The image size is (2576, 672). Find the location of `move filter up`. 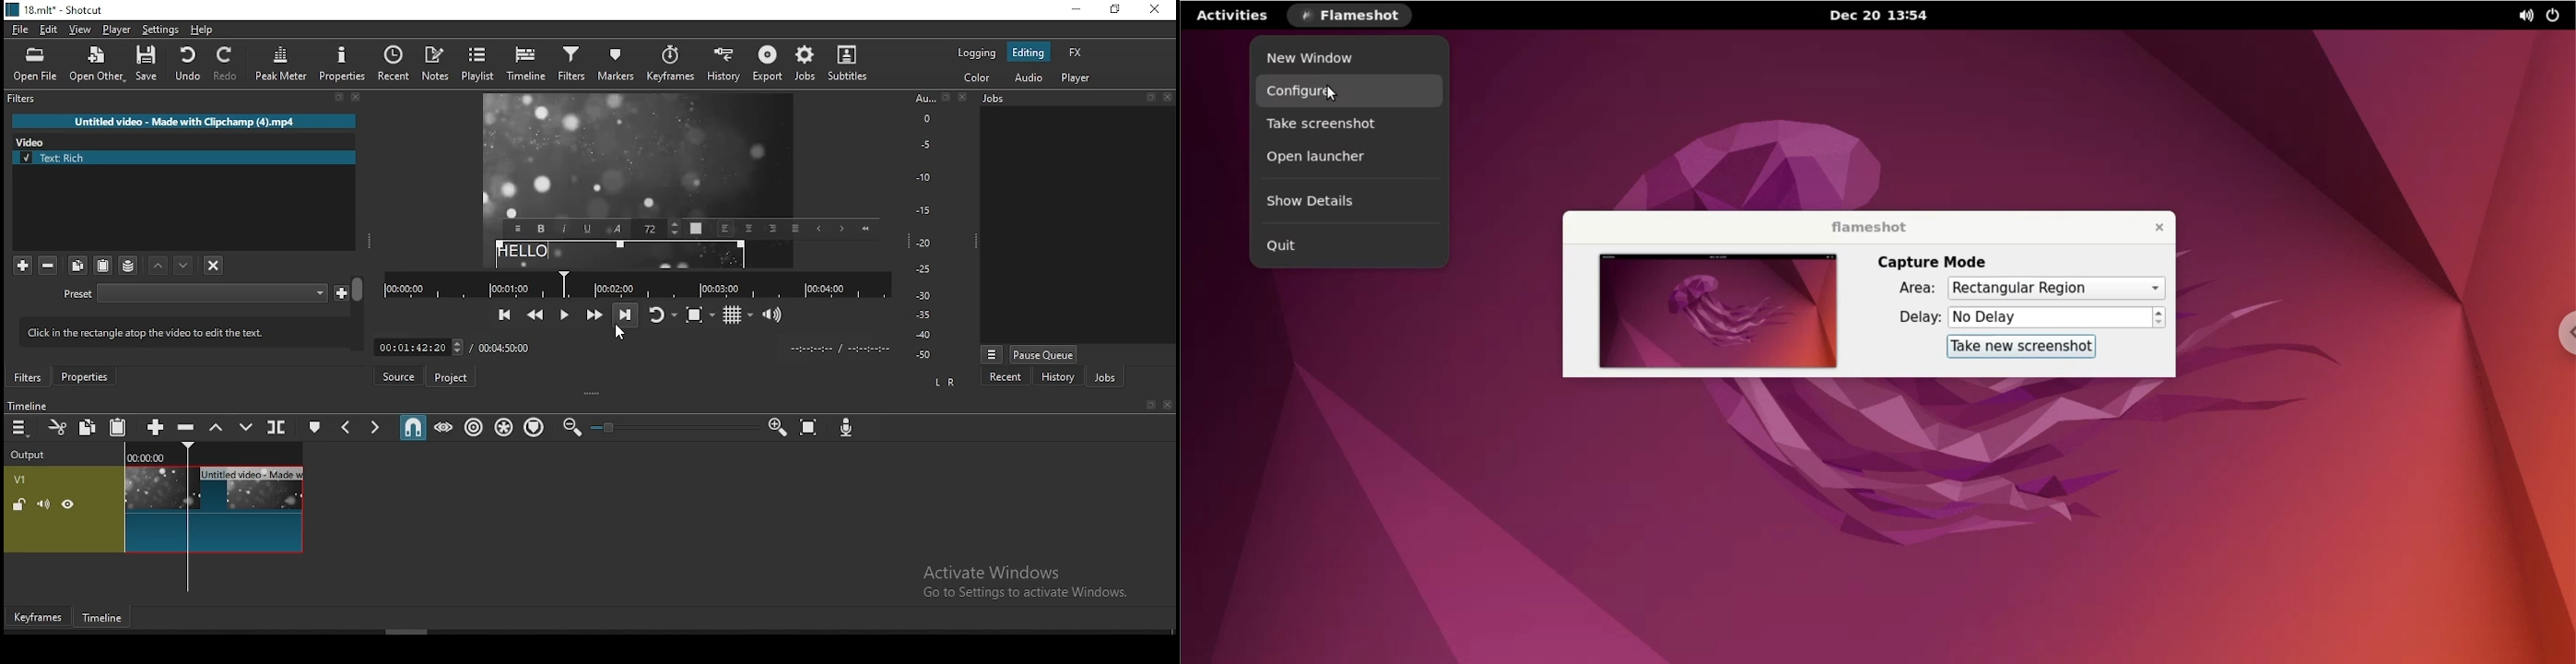

move filter up is located at coordinates (185, 265).